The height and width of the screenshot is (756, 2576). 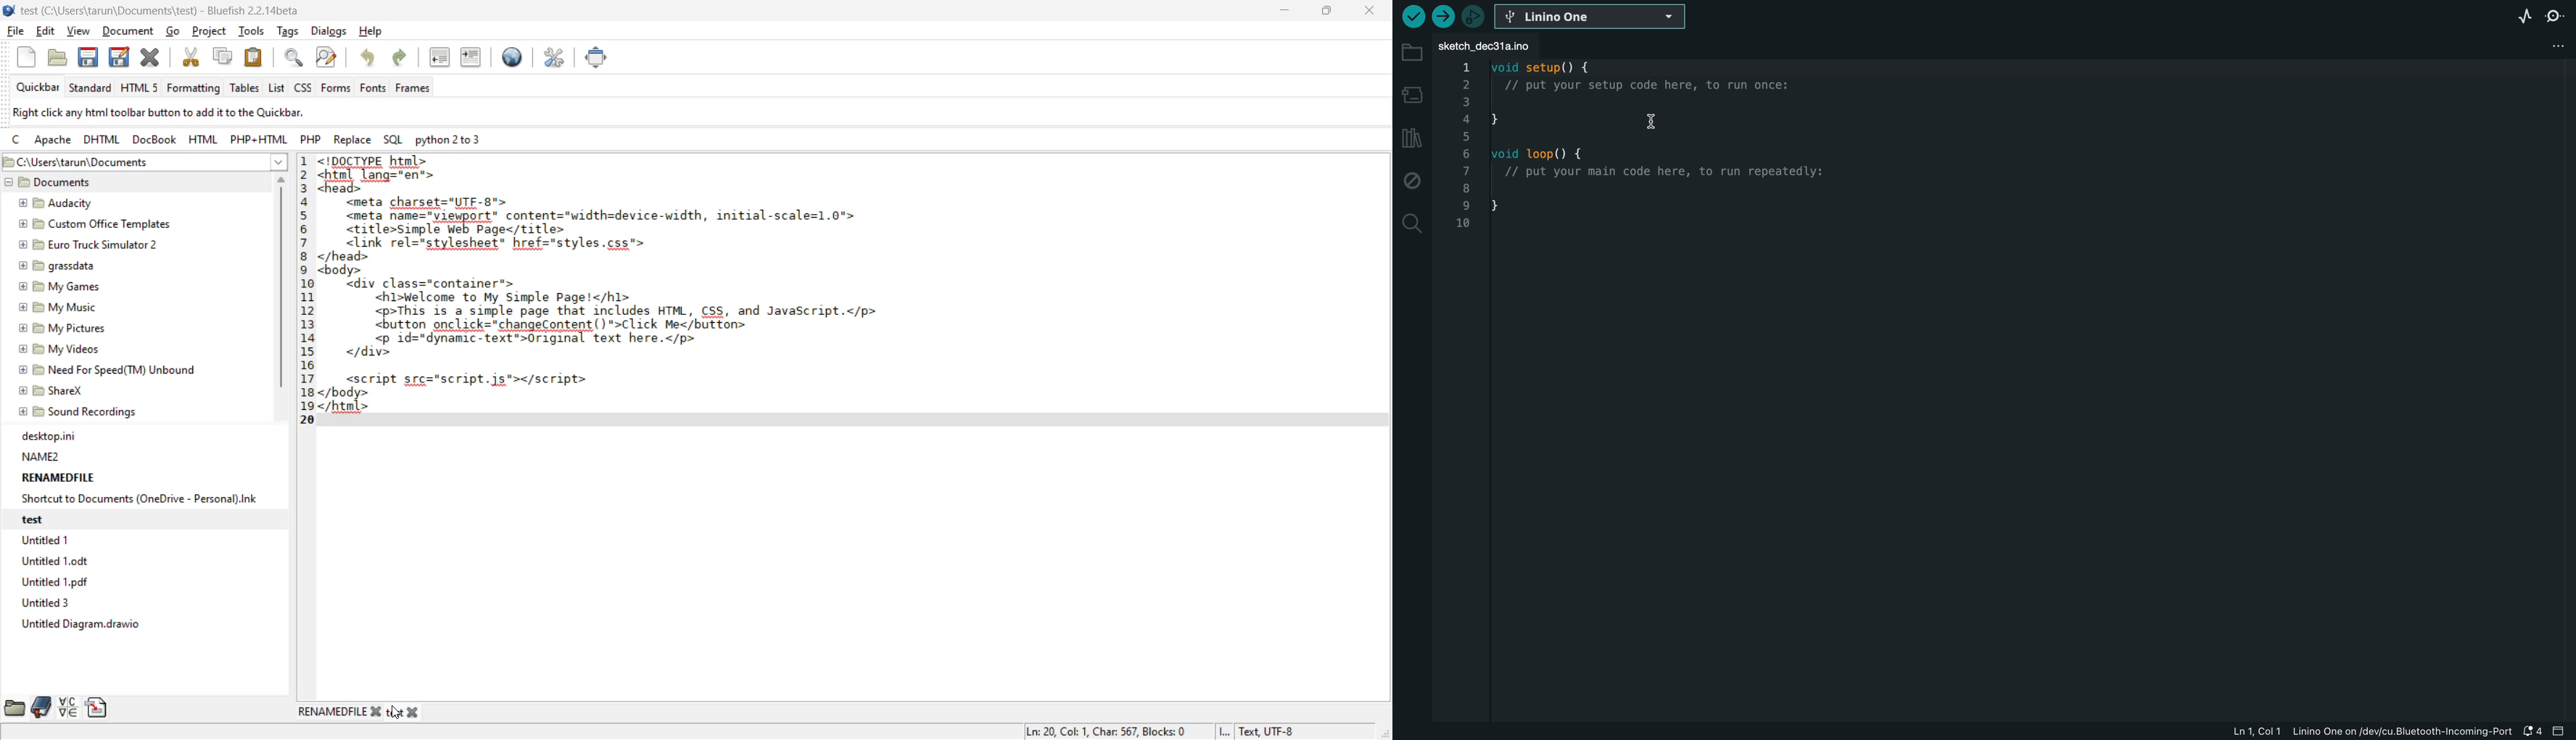 I want to click on Untitled 1, so click(x=49, y=540).